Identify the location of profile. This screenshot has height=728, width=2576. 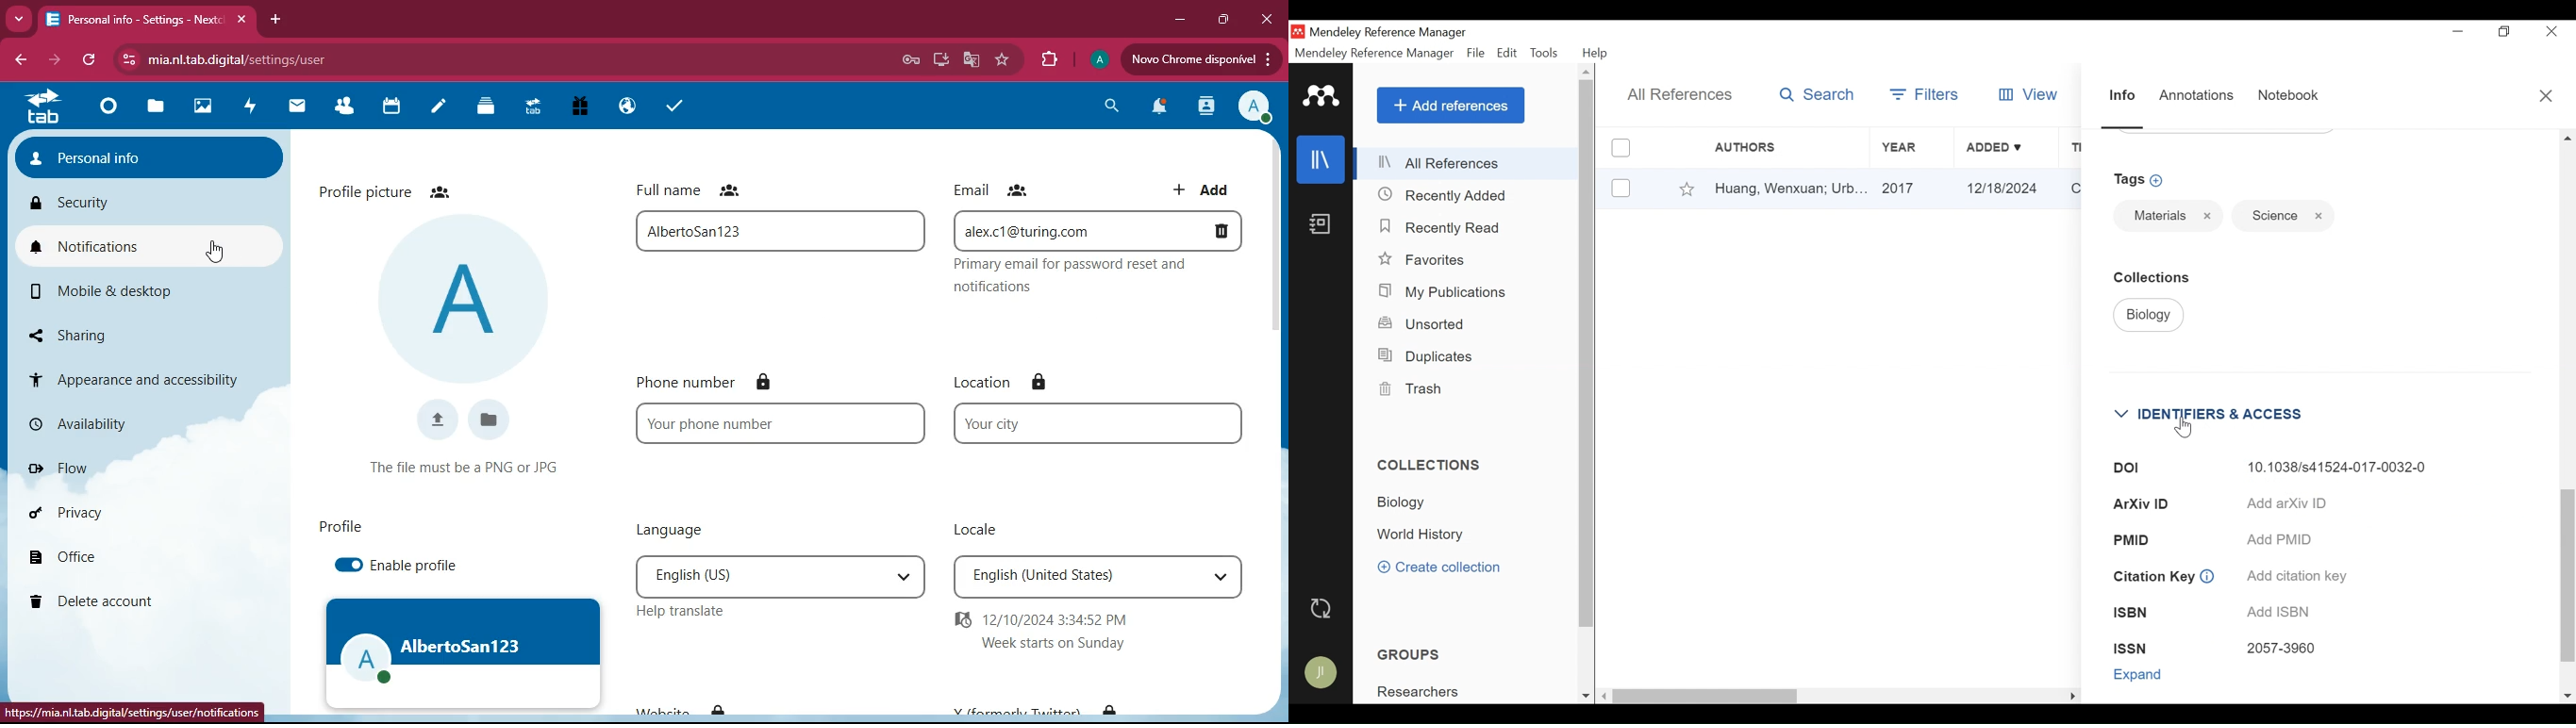
(1096, 61).